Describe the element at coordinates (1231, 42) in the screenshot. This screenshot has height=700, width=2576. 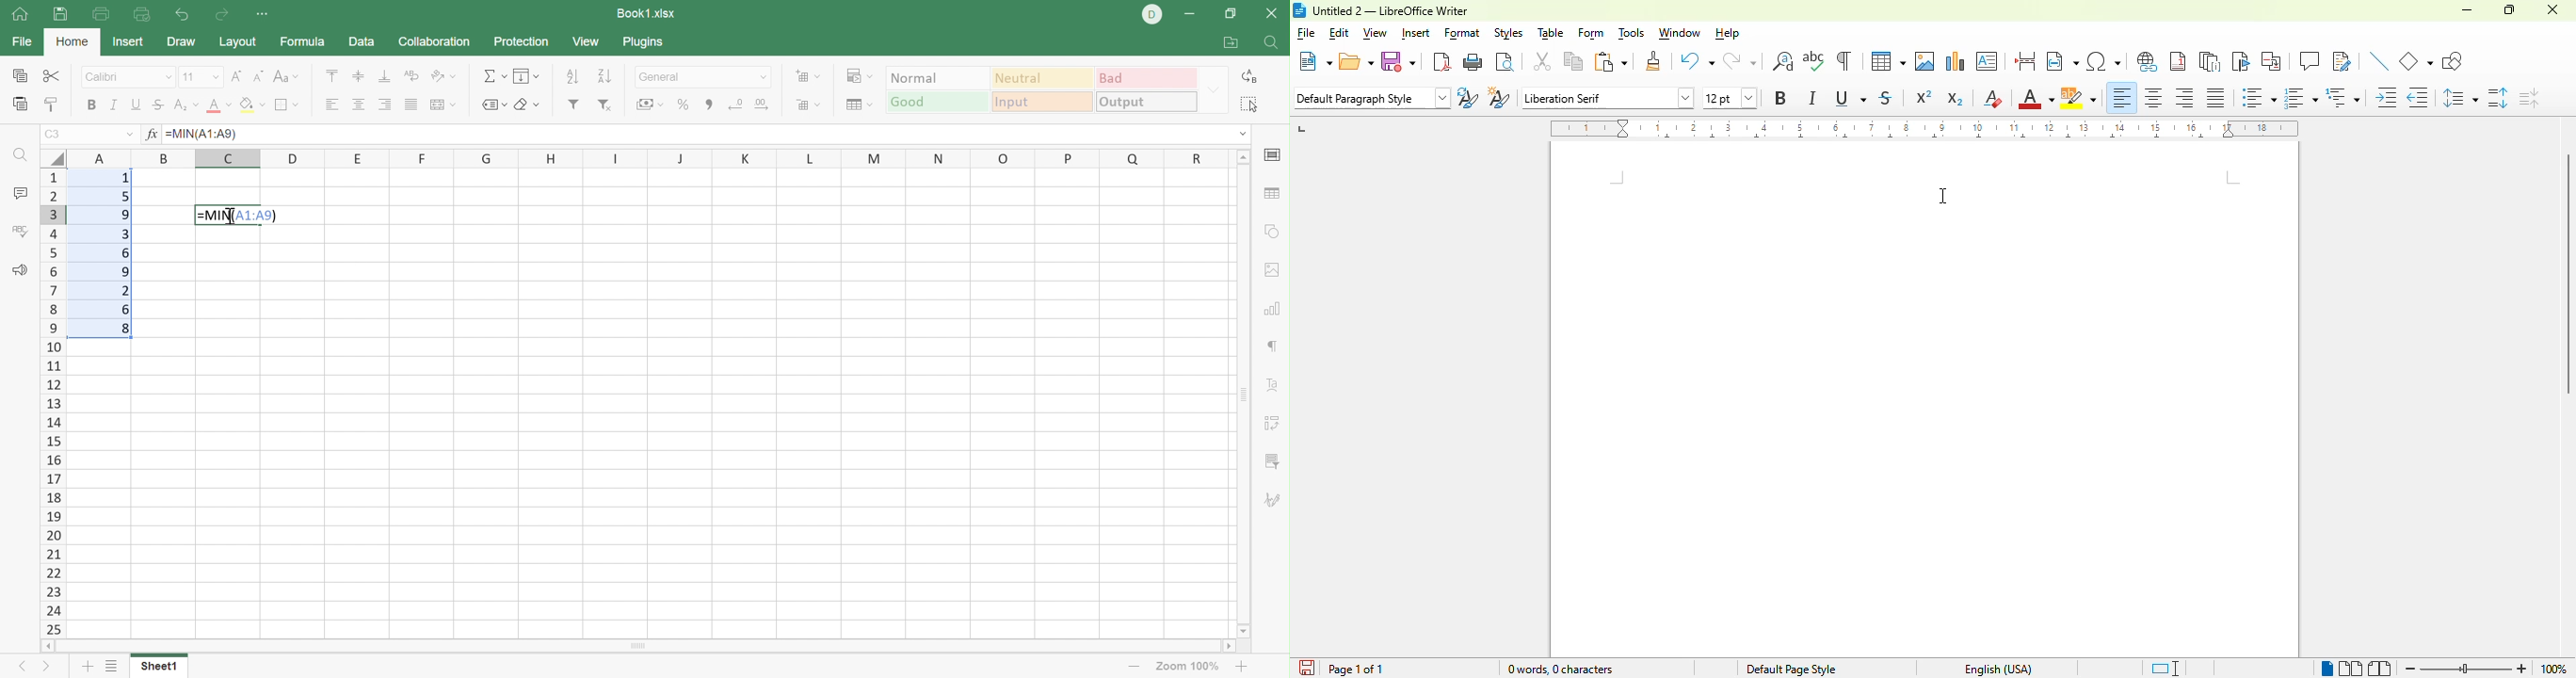
I see `Open file location` at that location.